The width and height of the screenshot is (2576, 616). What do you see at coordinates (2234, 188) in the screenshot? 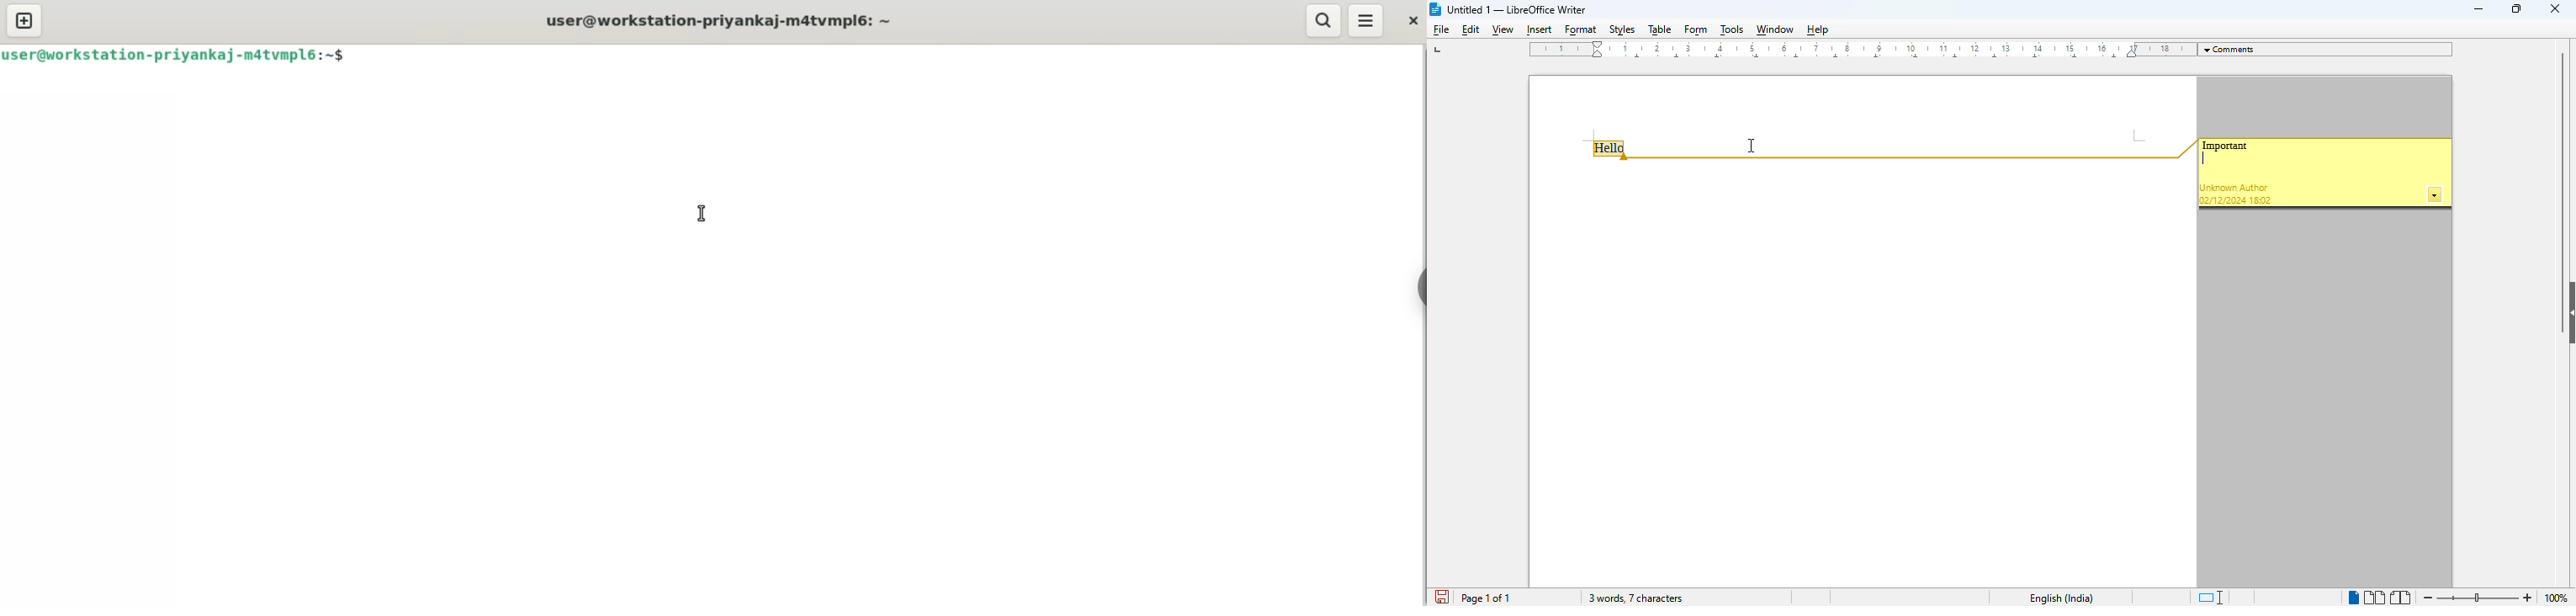
I see `unknown anchor` at bounding box center [2234, 188].